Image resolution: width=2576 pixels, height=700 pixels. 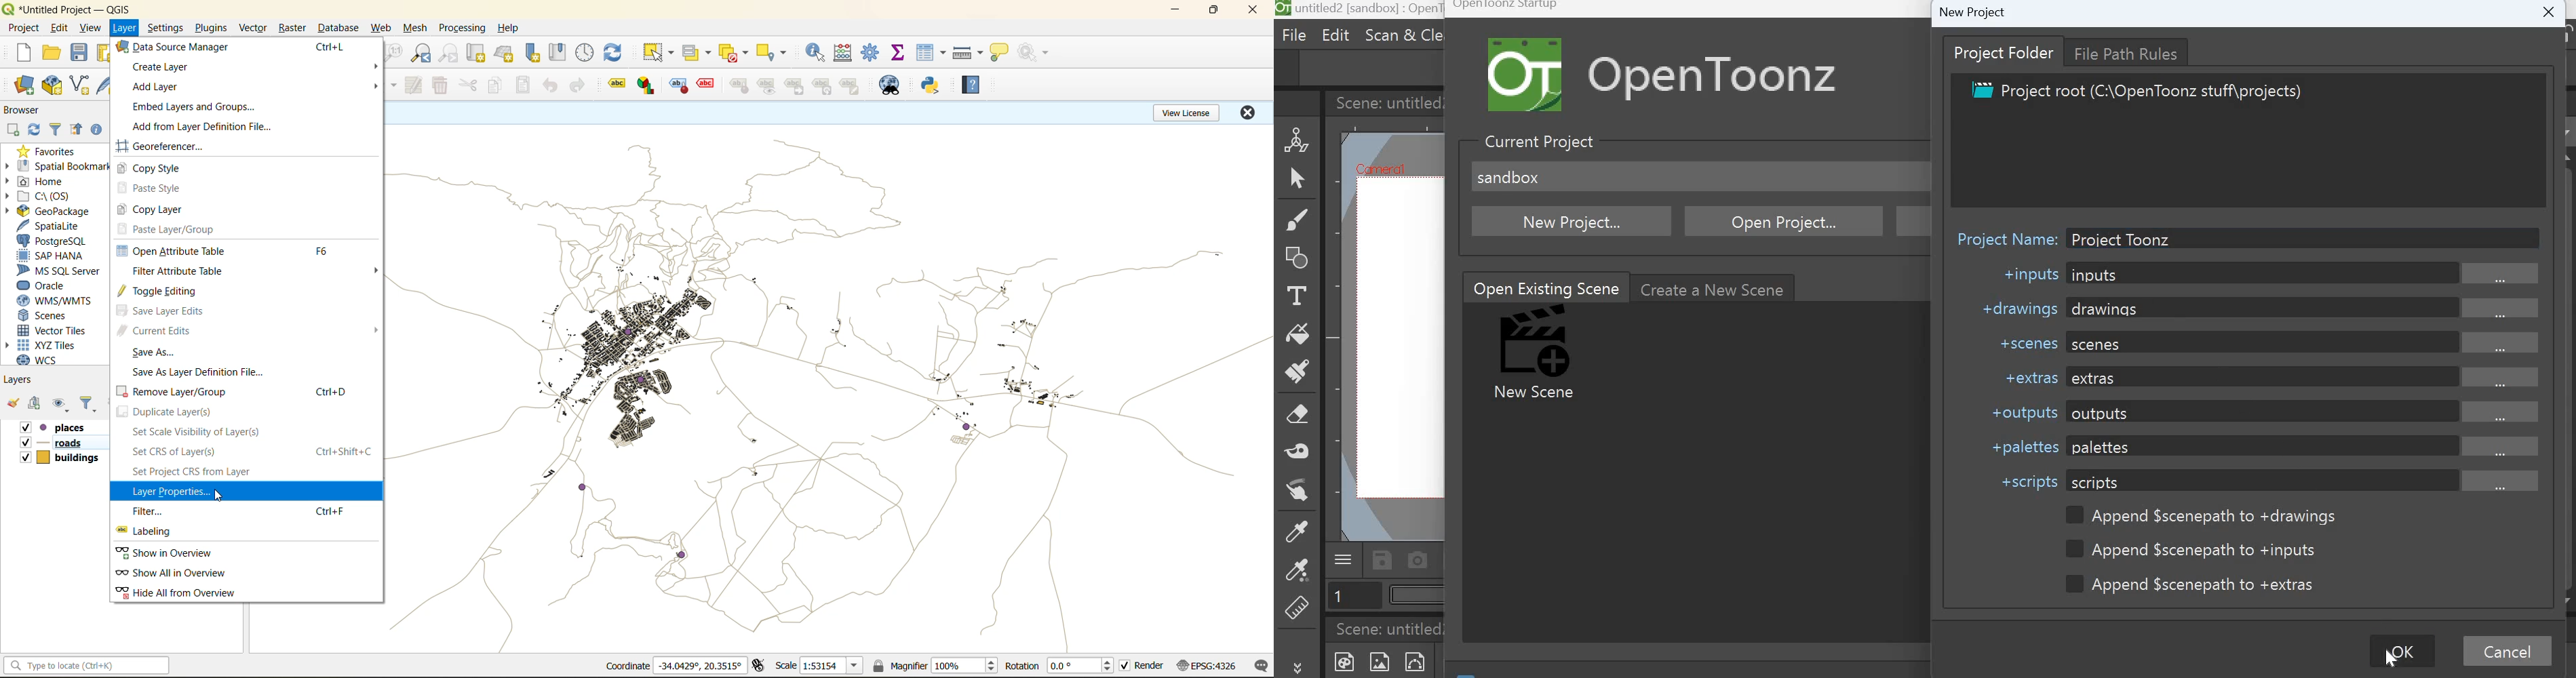 I want to click on extras, so click(x=2303, y=377).